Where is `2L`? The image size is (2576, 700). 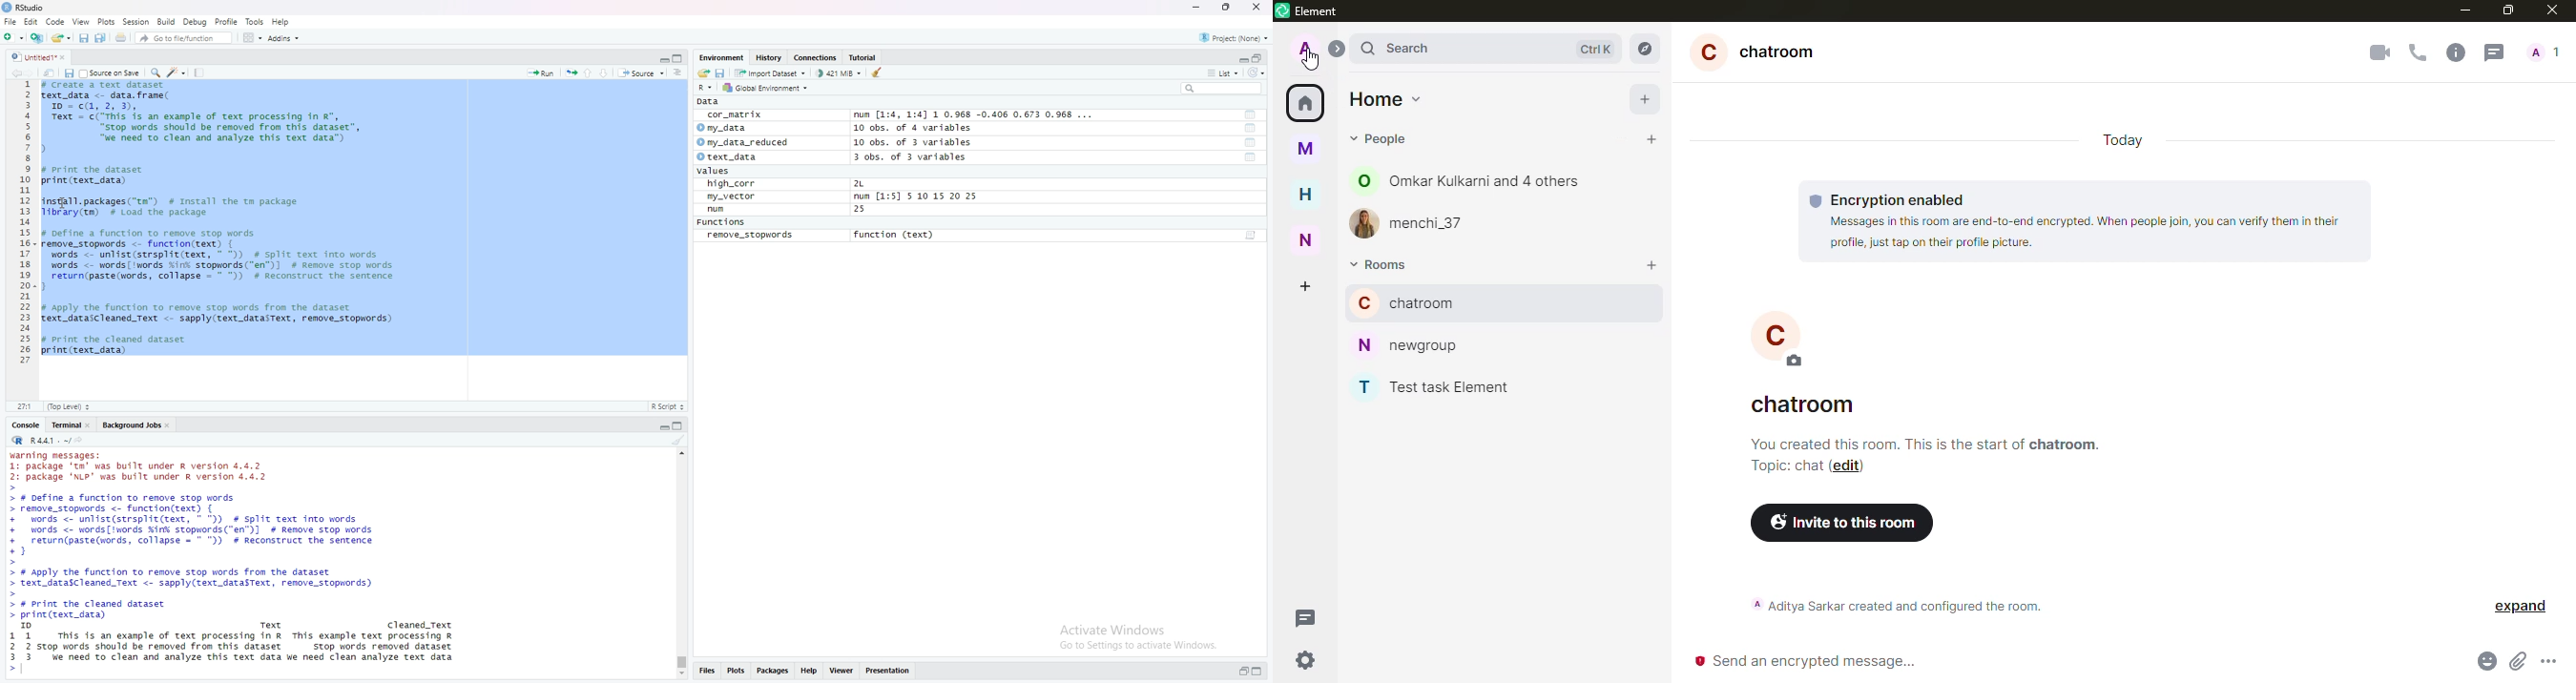 2L is located at coordinates (859, 184).